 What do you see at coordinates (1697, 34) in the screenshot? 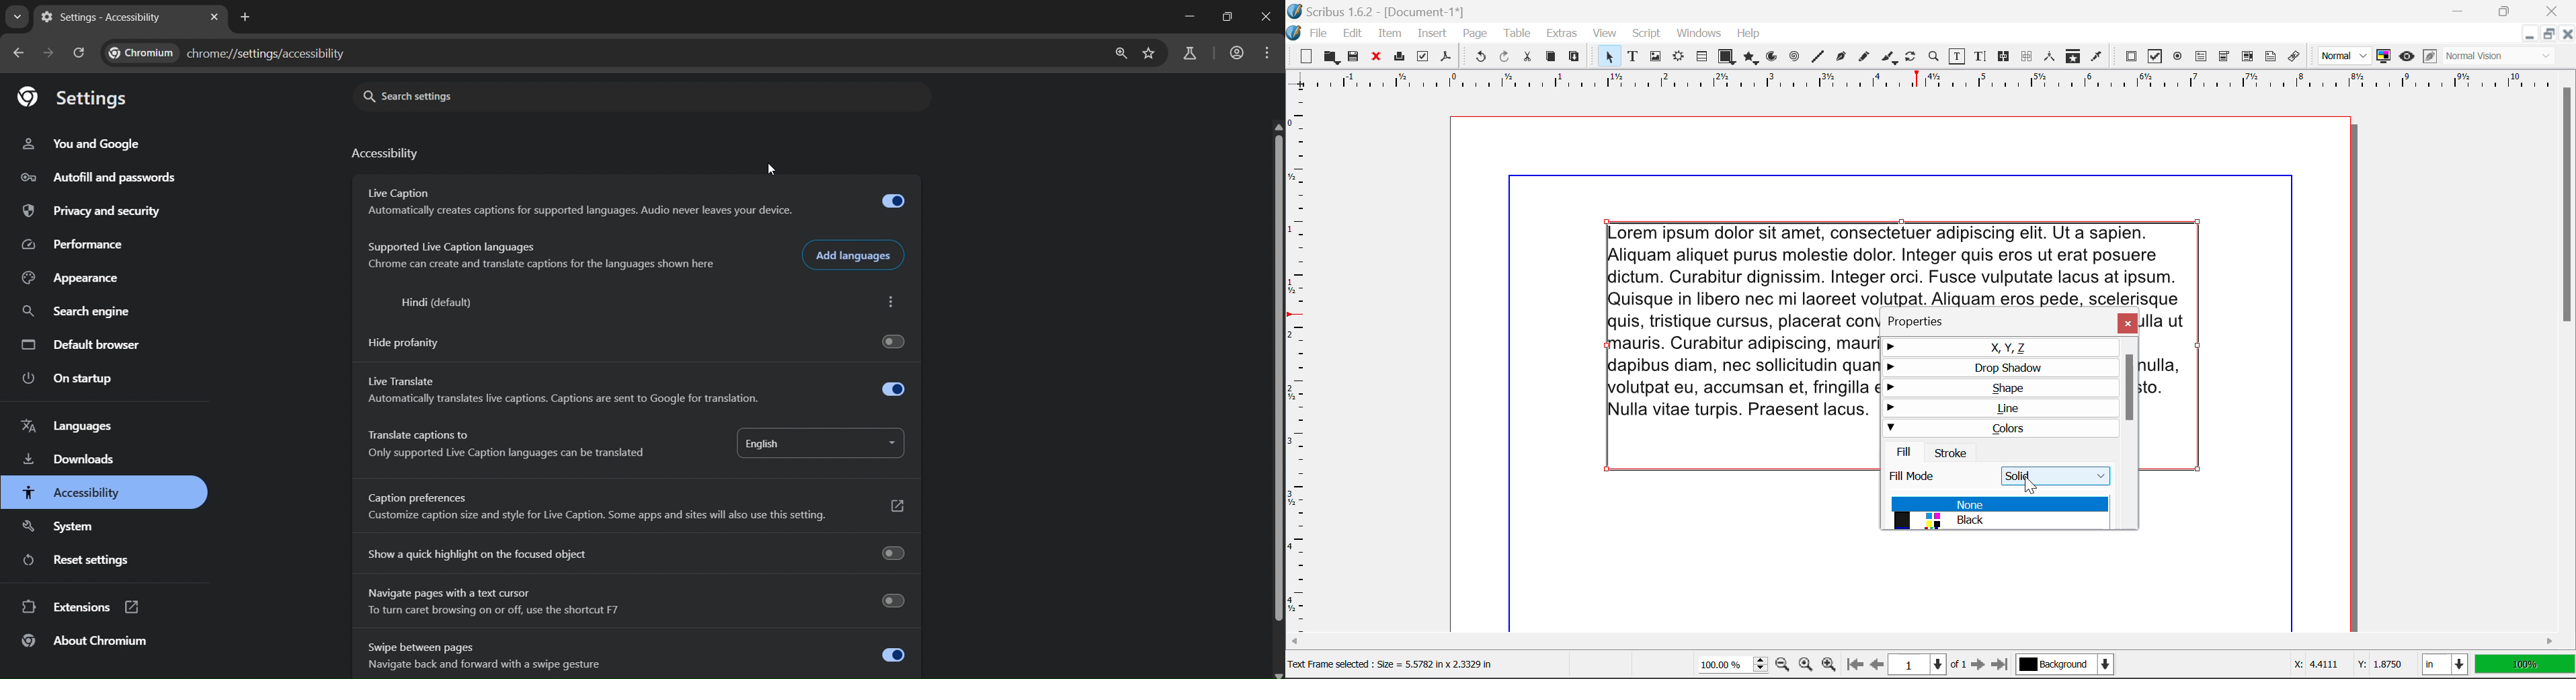
I see `Windows` at bounding box center [1697, 34].